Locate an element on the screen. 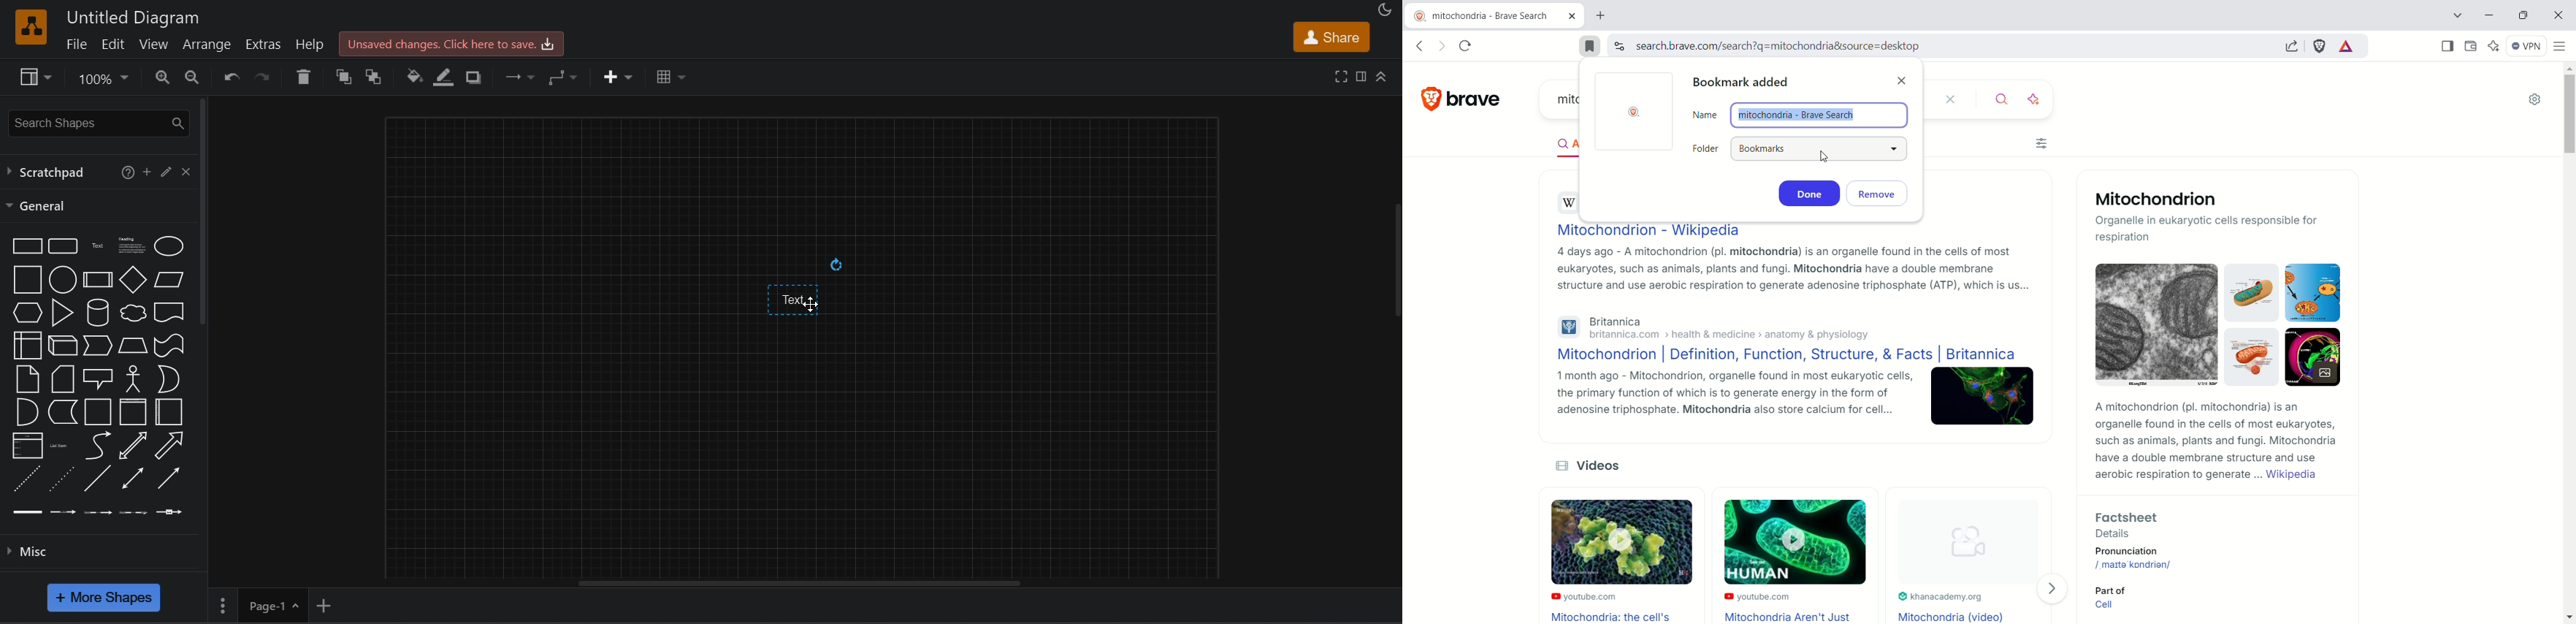 The height and width of the screenshot is (644, 2576). to back is located at coordinates (373, 76).